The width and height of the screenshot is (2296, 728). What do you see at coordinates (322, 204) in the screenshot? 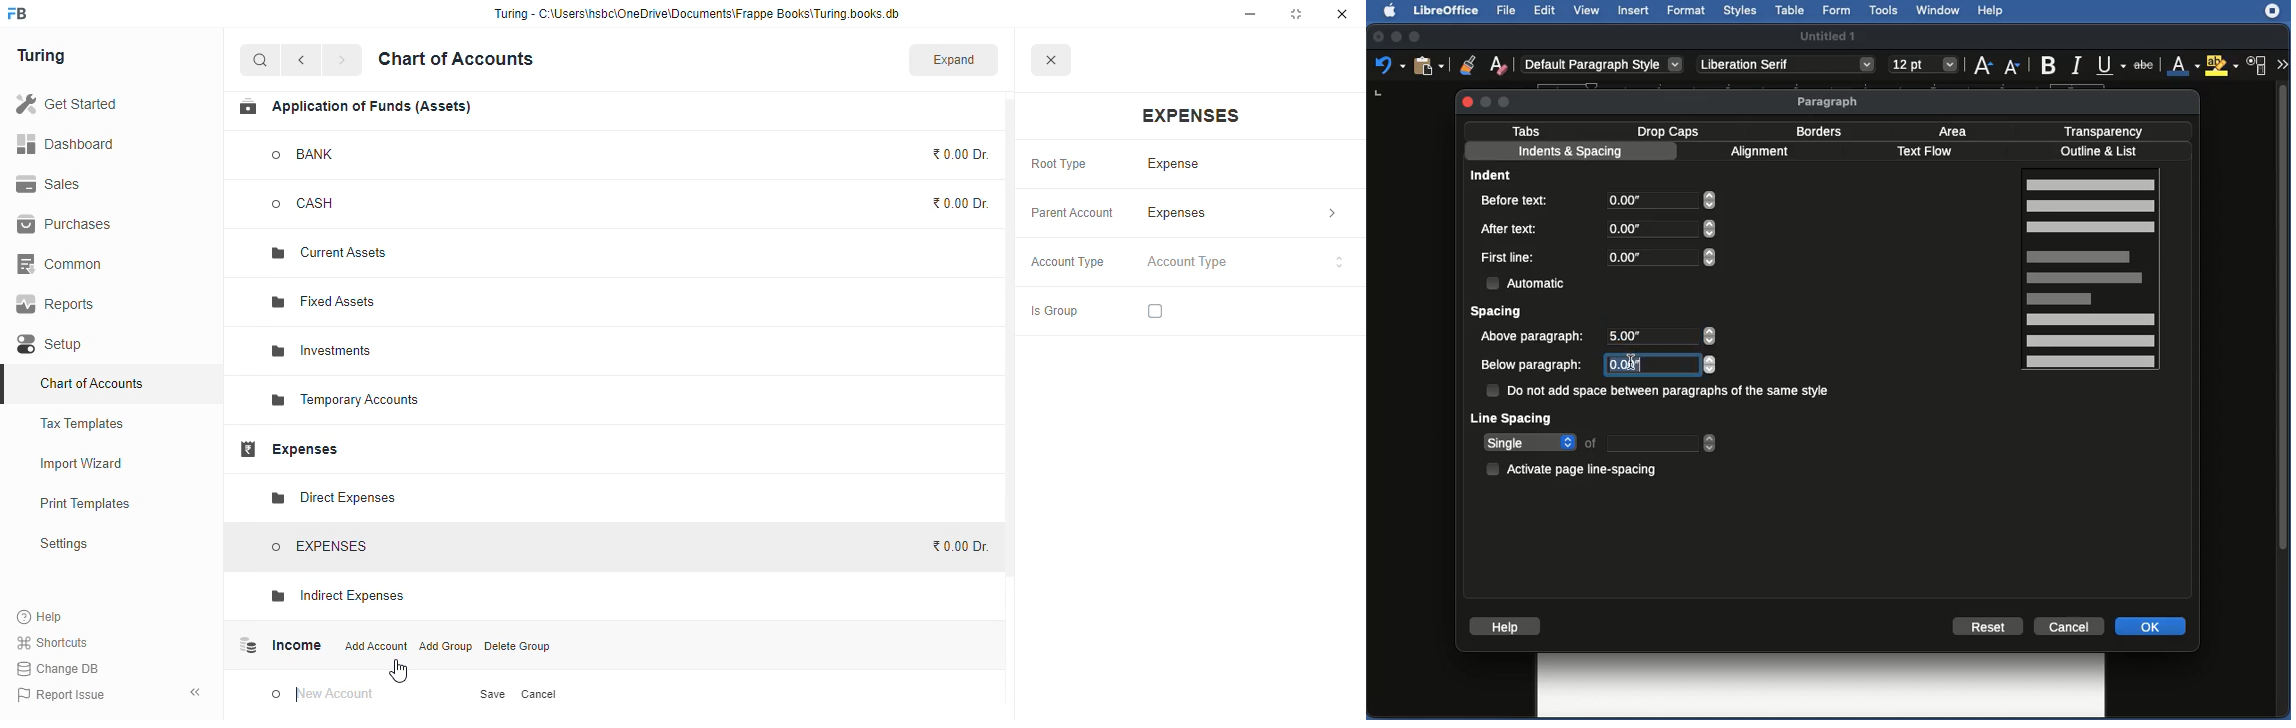
I see `CASH` at bounding box center [322, 204].